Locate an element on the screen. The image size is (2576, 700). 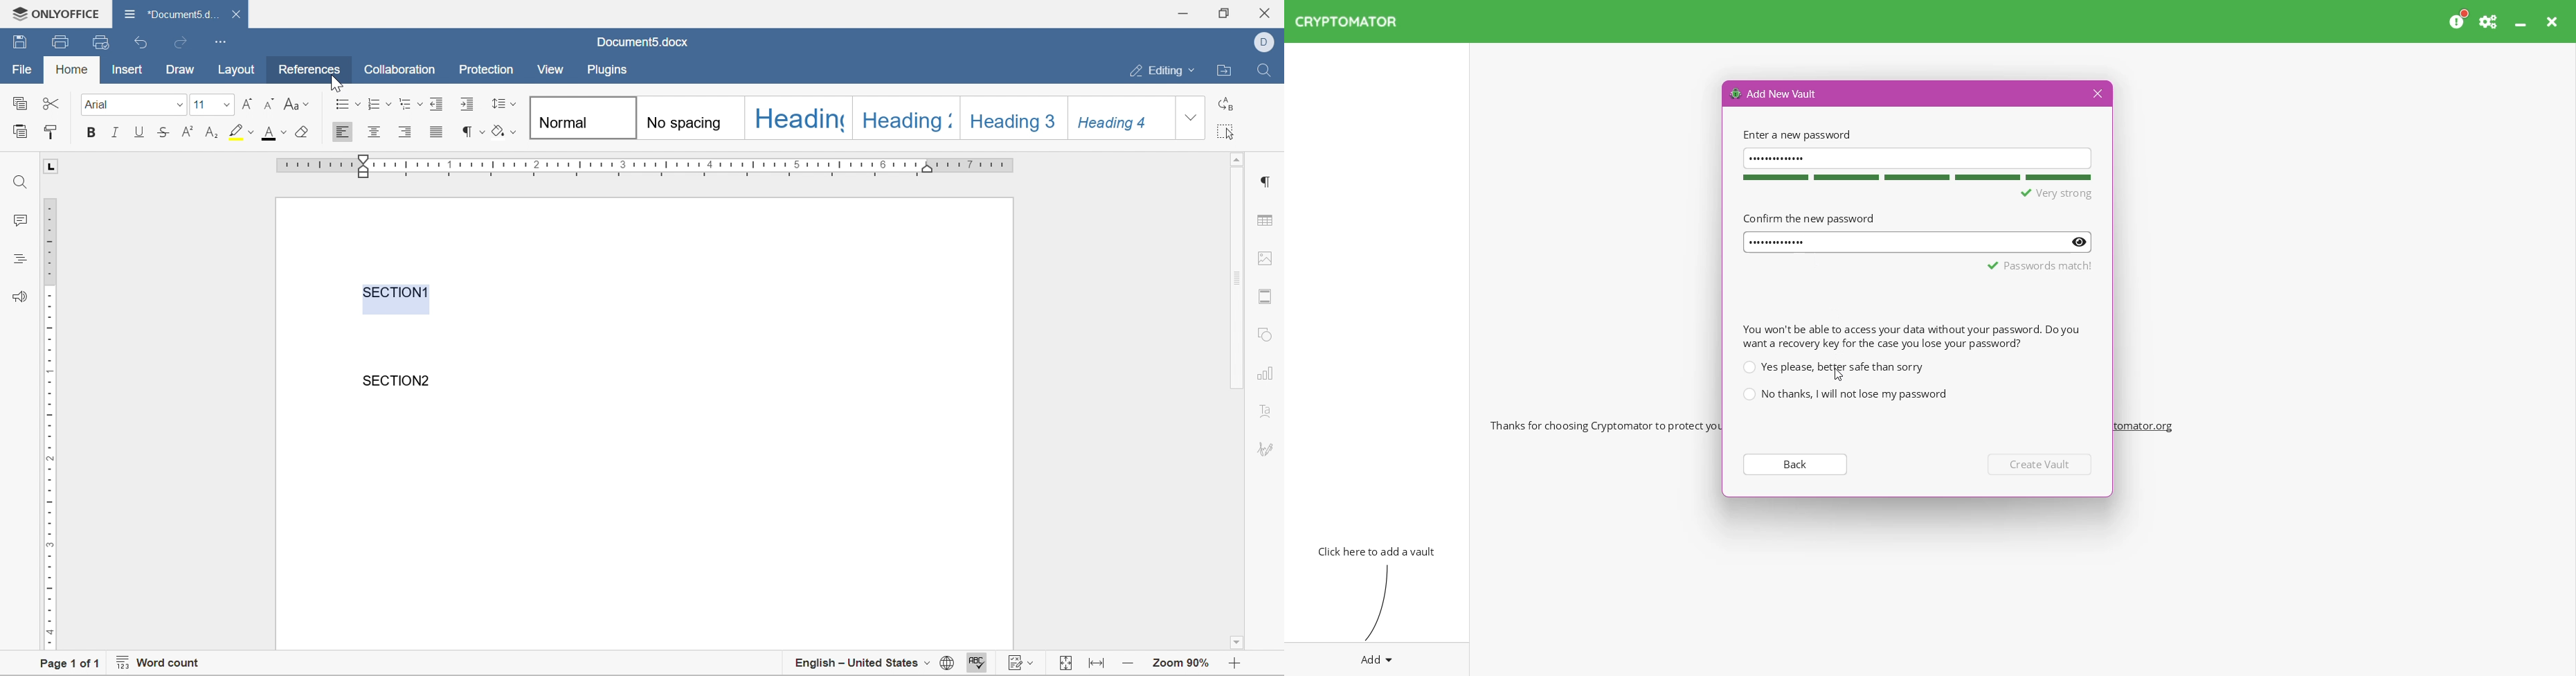
font size is located at coordinates (201, 106).